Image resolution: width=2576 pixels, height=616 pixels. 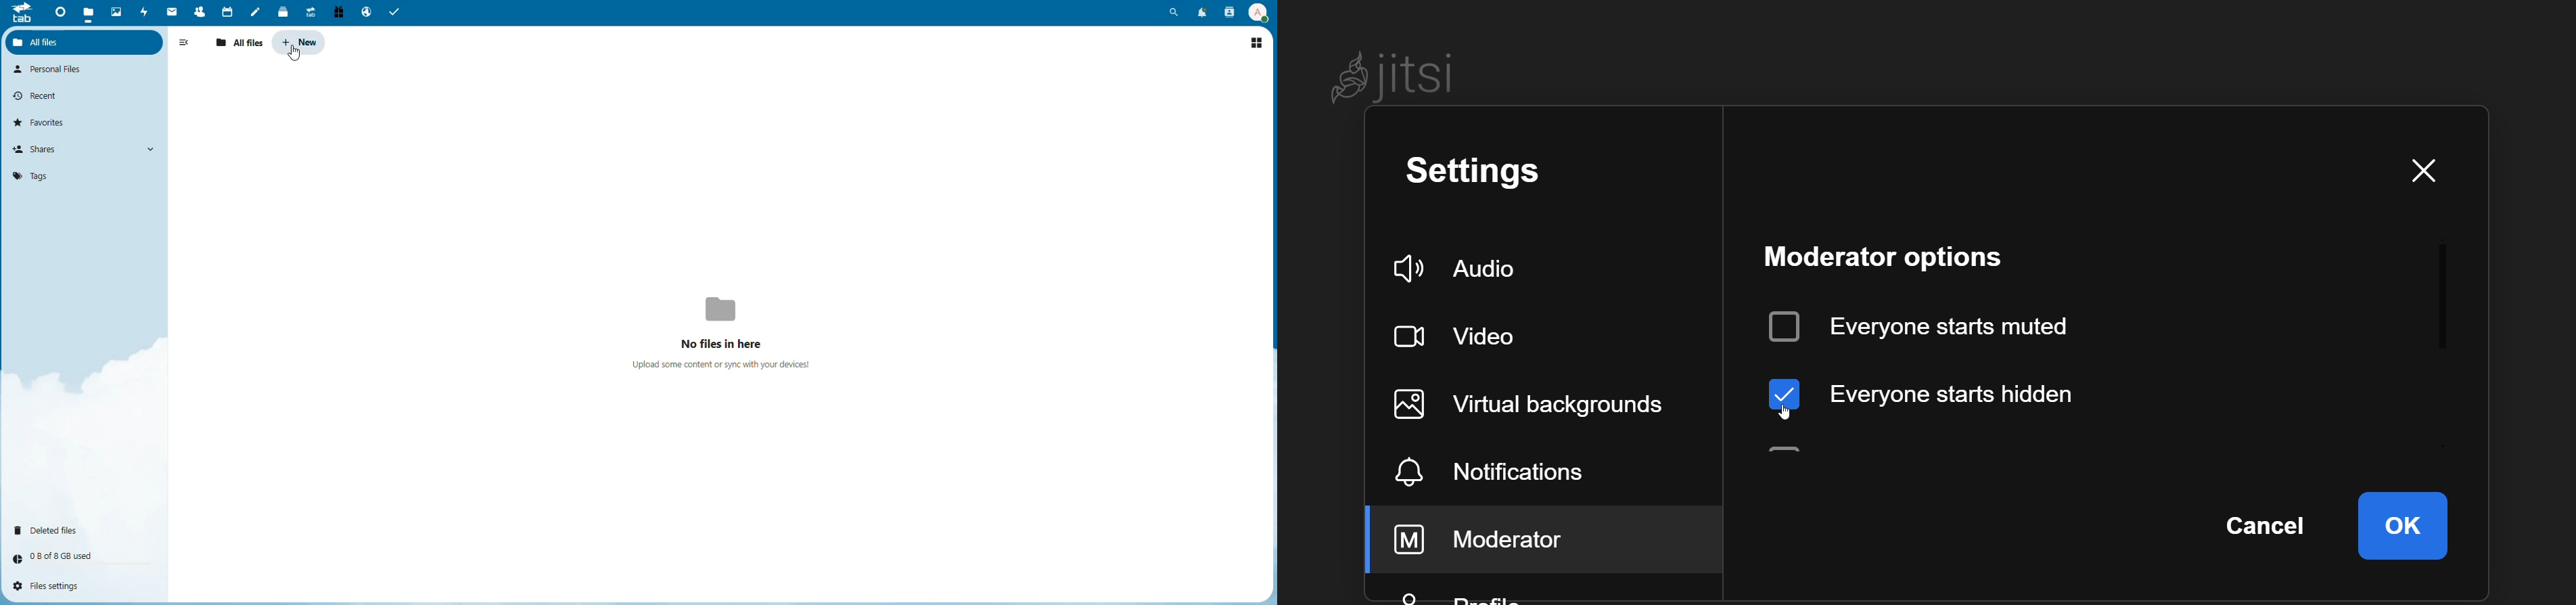 I want to click on Profile, so click(x=1258, y=11).